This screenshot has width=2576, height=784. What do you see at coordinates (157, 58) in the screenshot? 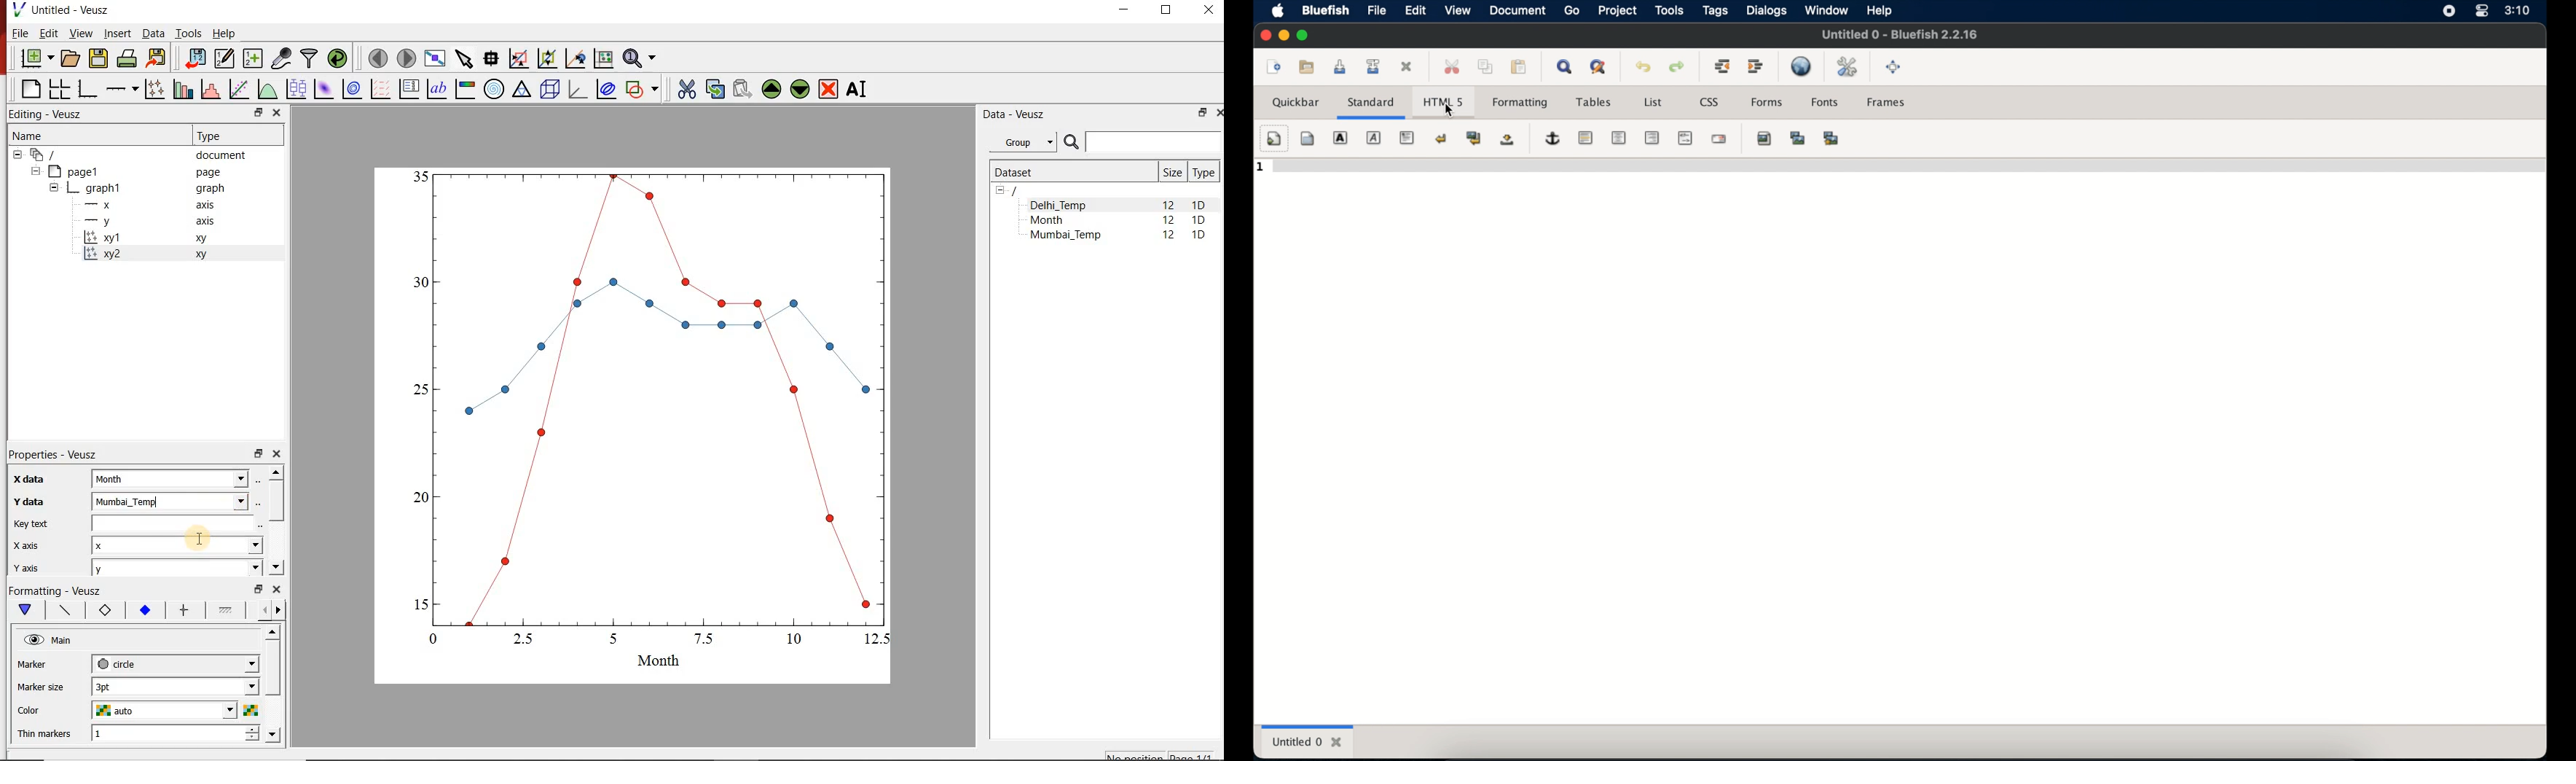
I see `export to graphics format` at bounding box center [157, 58].